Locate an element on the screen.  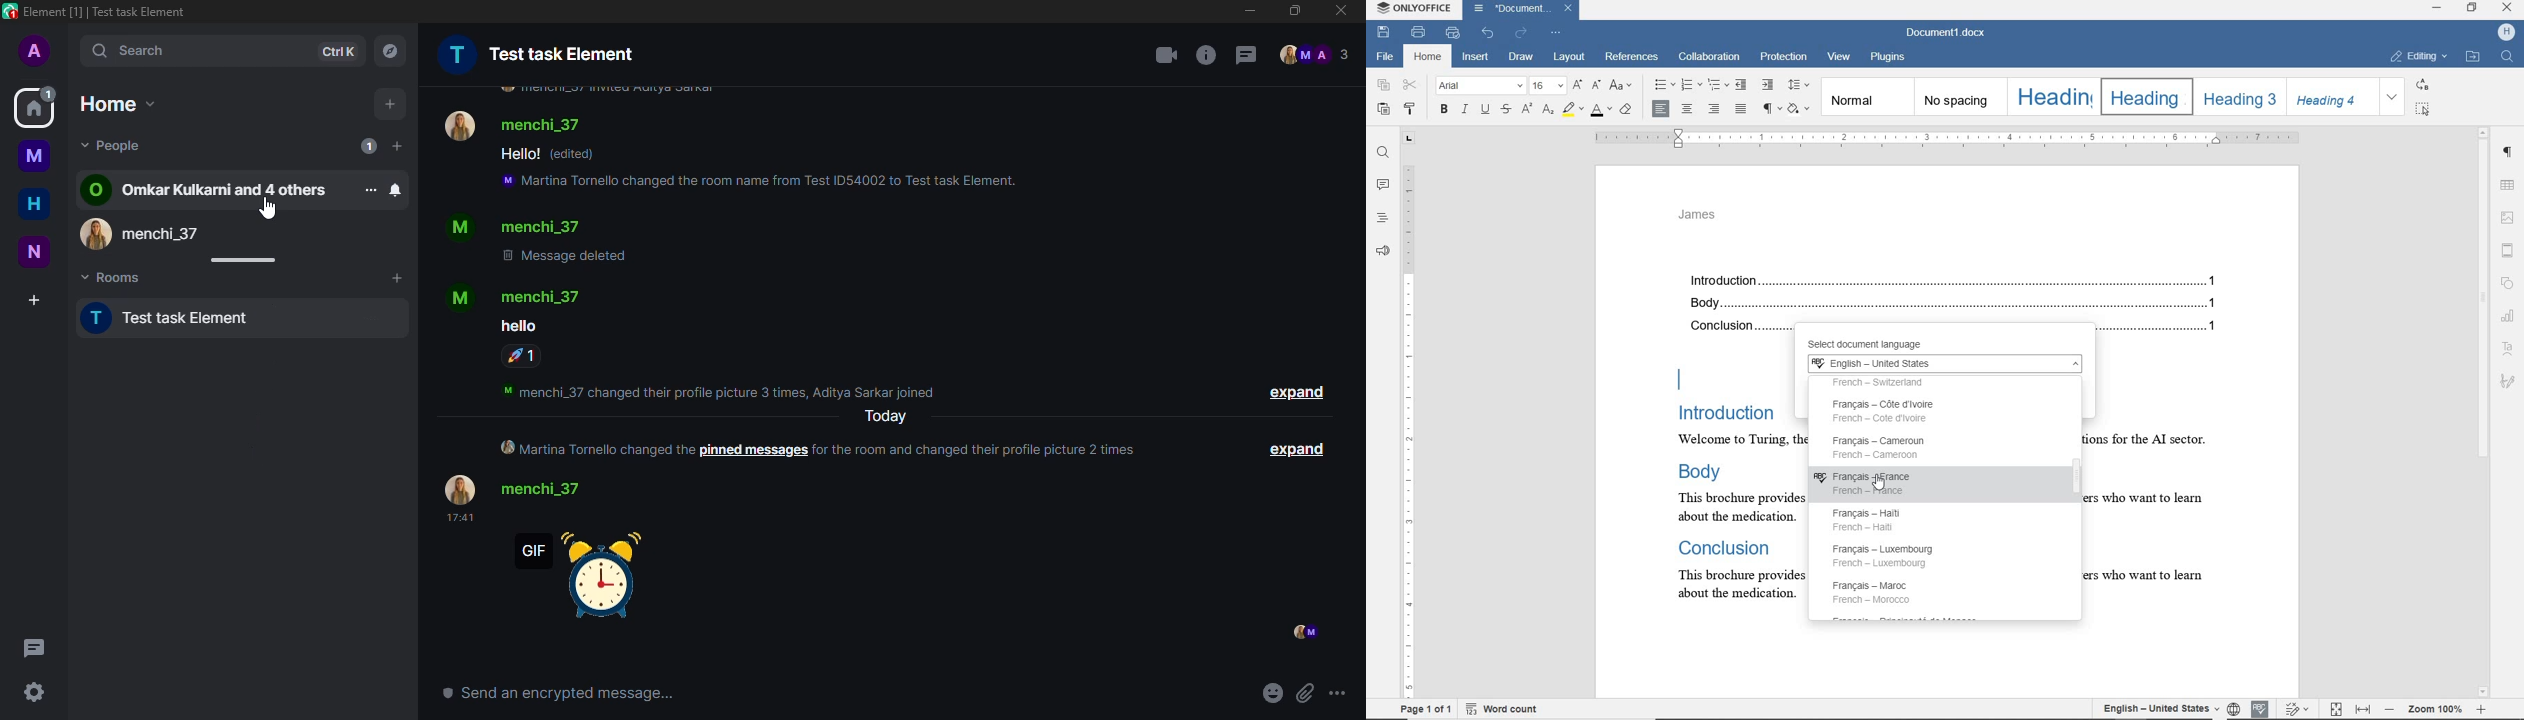
seen is located at coordinates (1301, 633).